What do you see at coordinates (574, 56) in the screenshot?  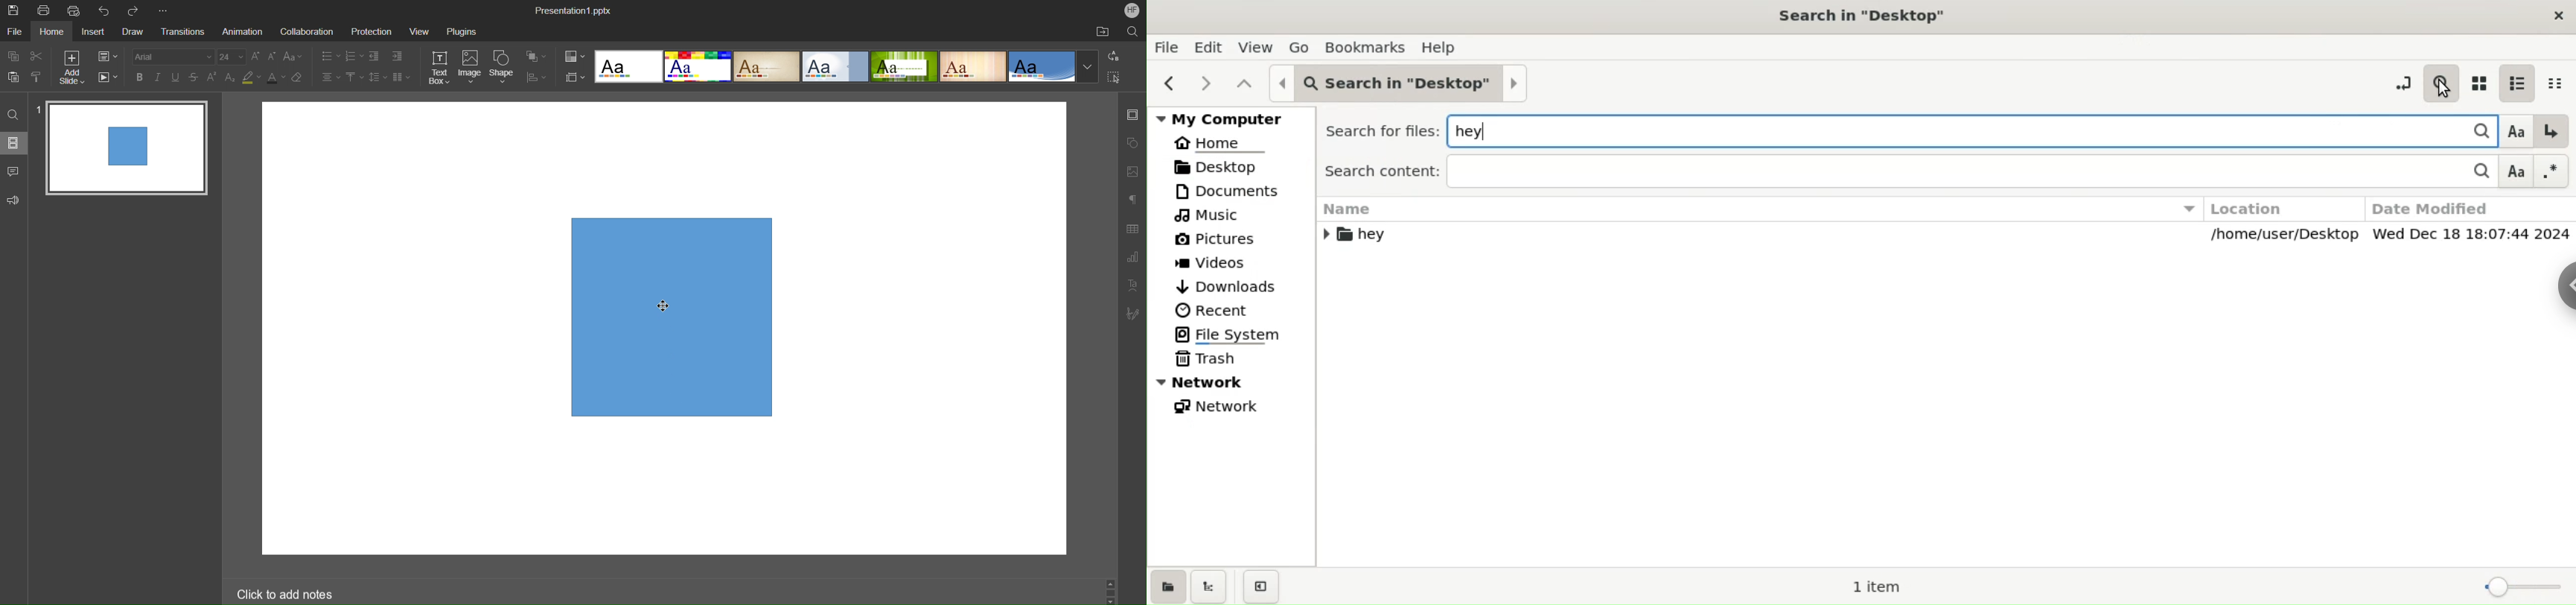 I see `Colors` at bounding box center [574, 56].